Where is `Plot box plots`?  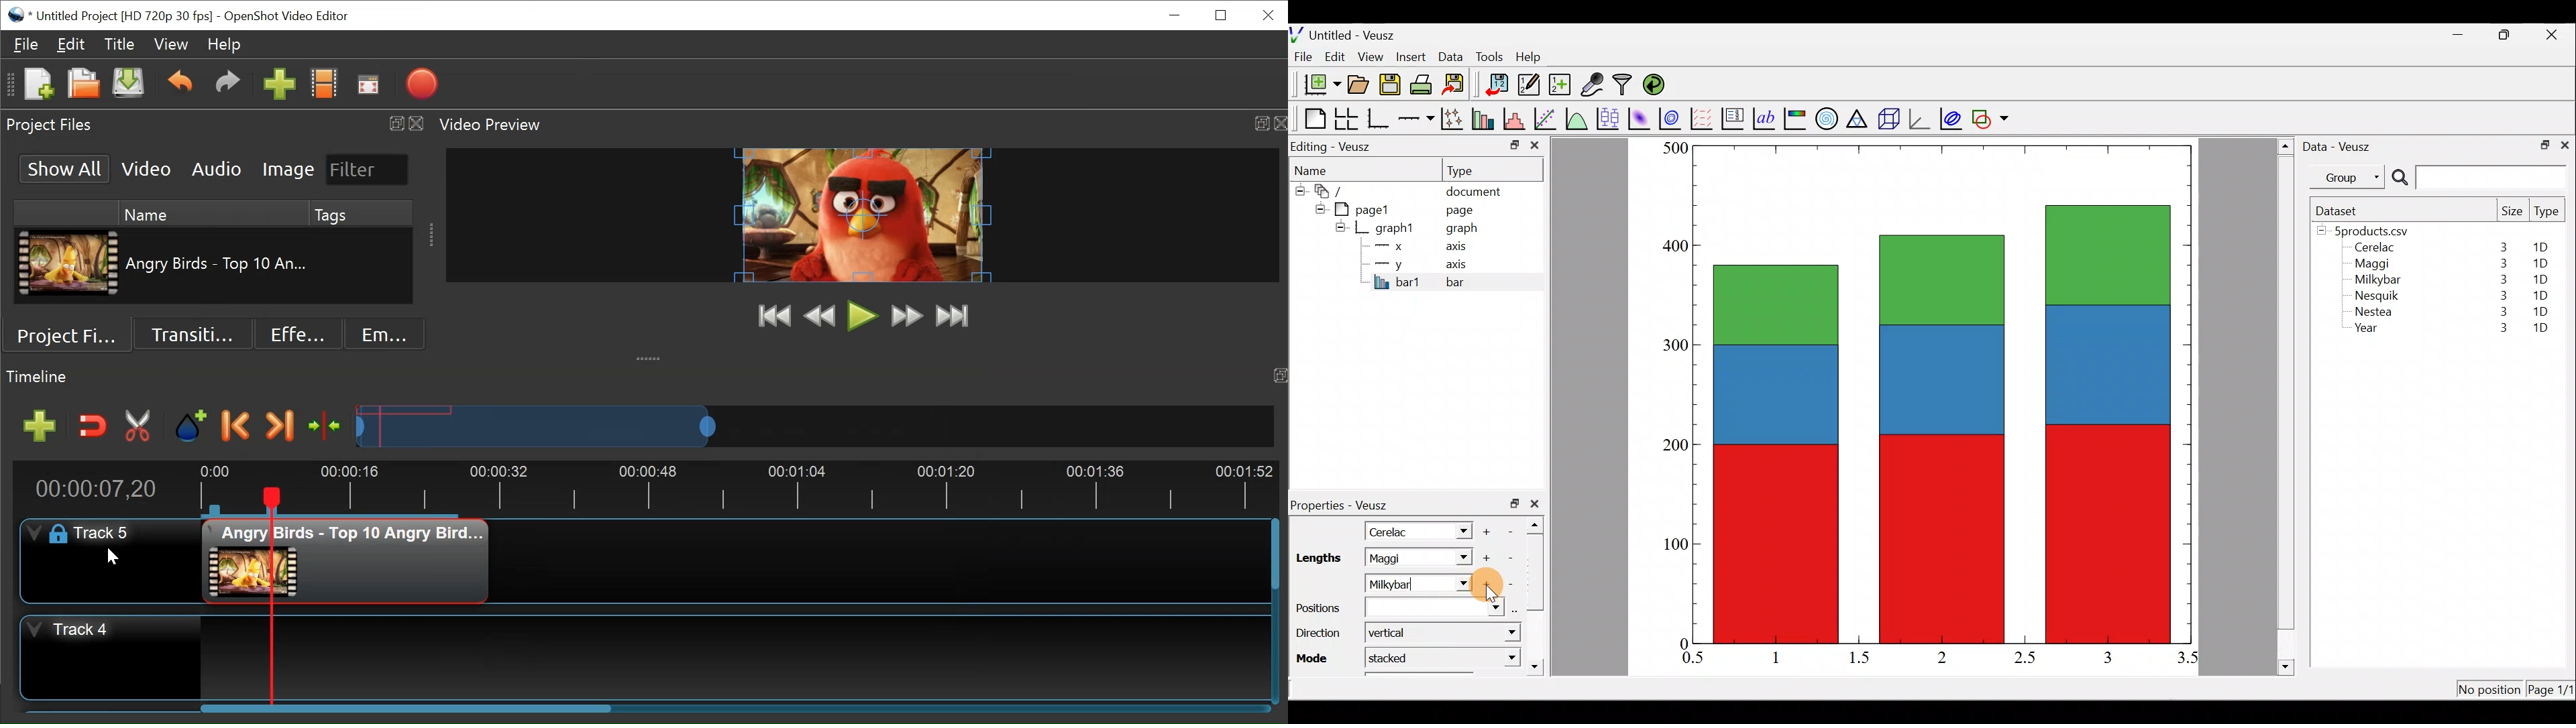 Plot box plots is located at coordinates (1609, 118).